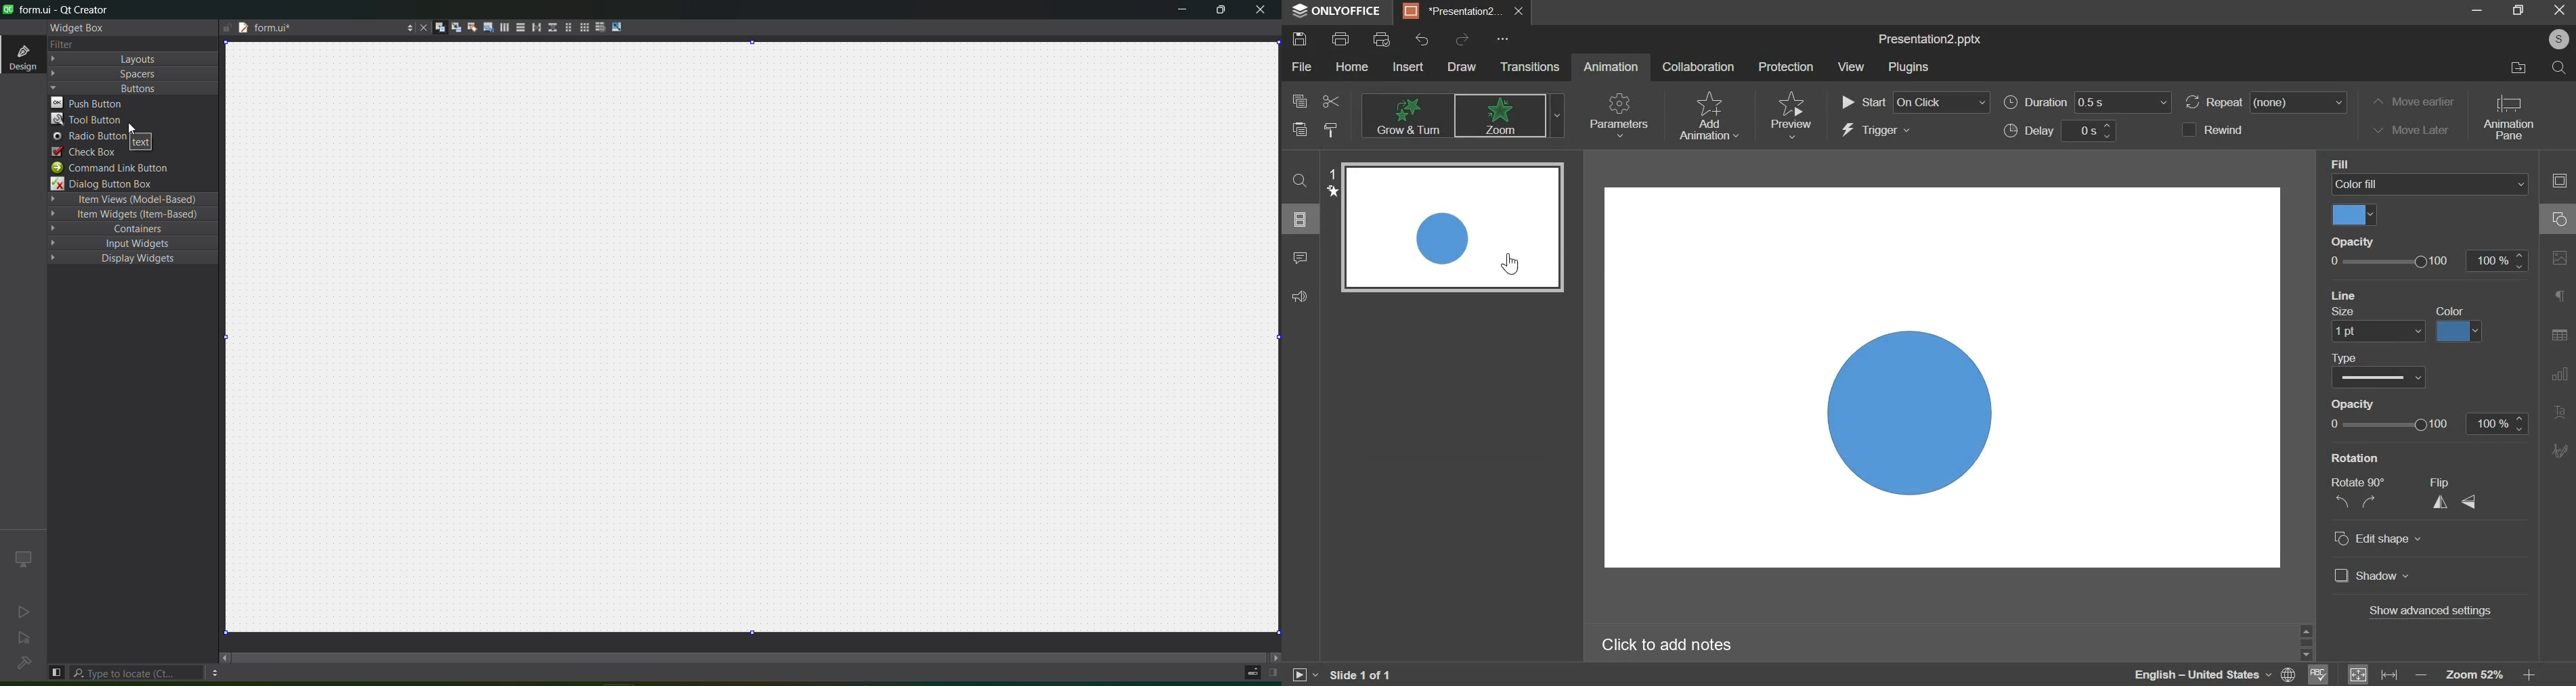 The width and height of the screenshot is (2576, 700). I want to click on close, so click(1259, 12).